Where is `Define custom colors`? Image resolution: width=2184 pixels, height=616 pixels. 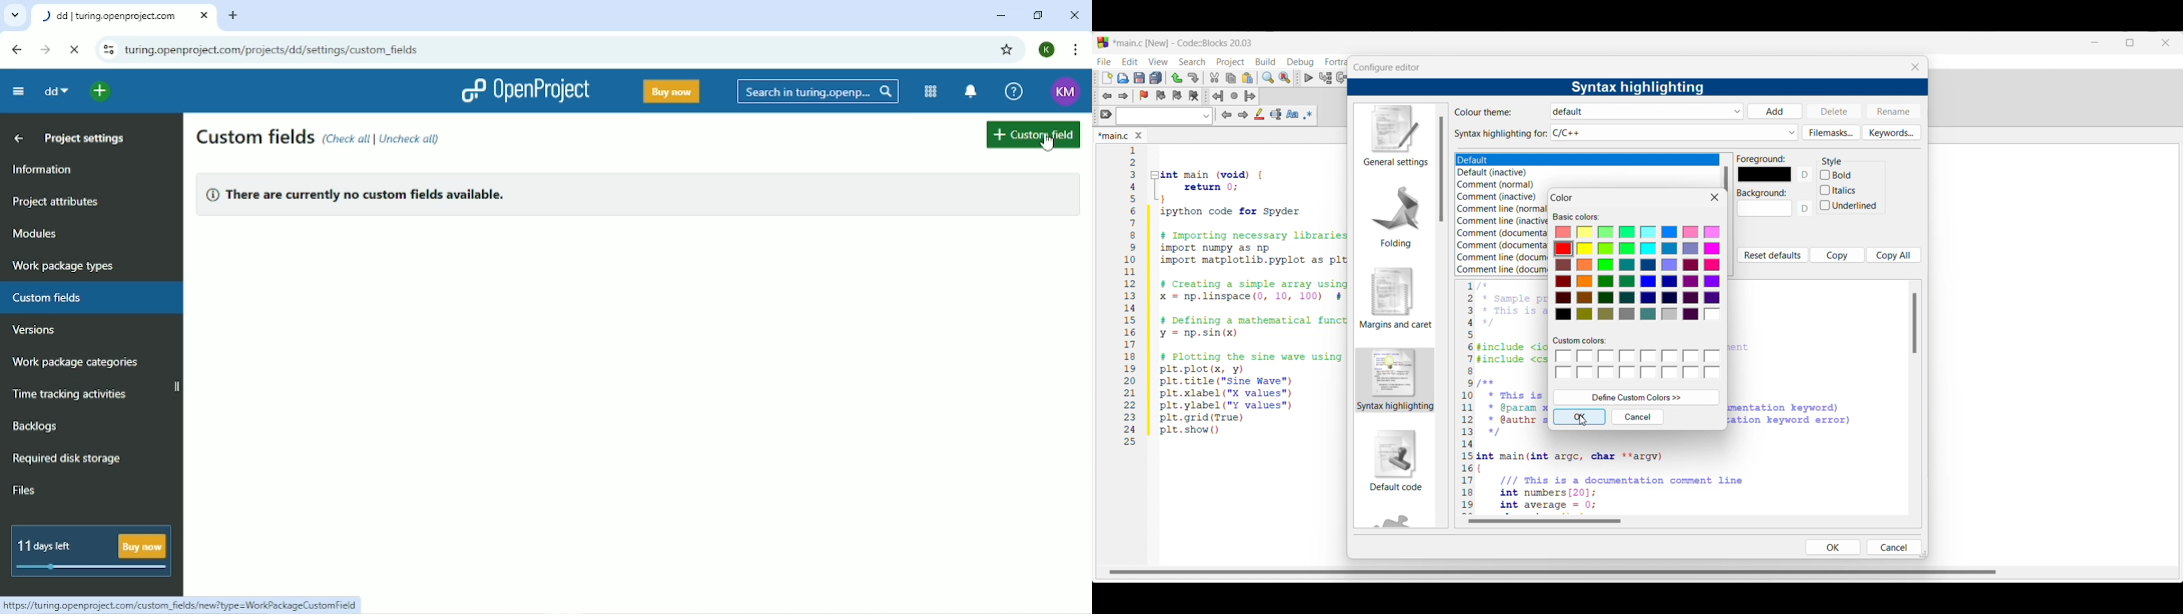 Define custom colors is located at coordinates (1637, 397).